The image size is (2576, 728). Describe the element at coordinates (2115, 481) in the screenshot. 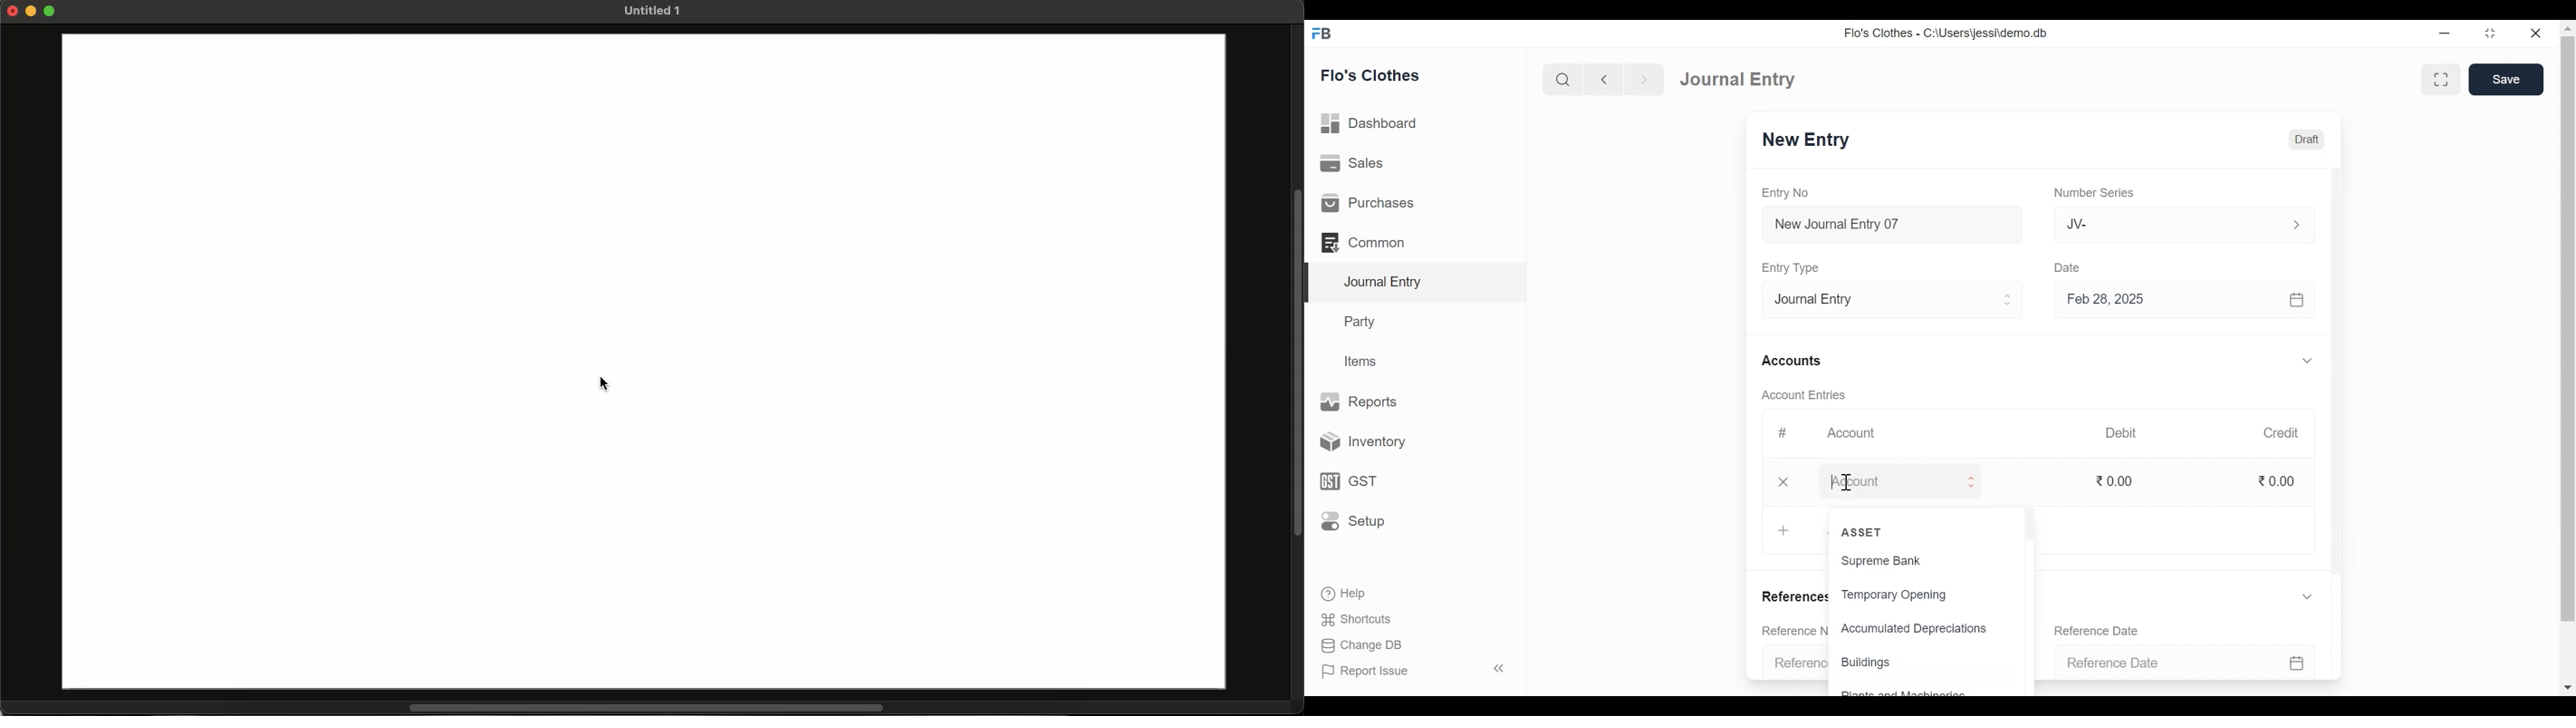

I see `0.00` at that location.